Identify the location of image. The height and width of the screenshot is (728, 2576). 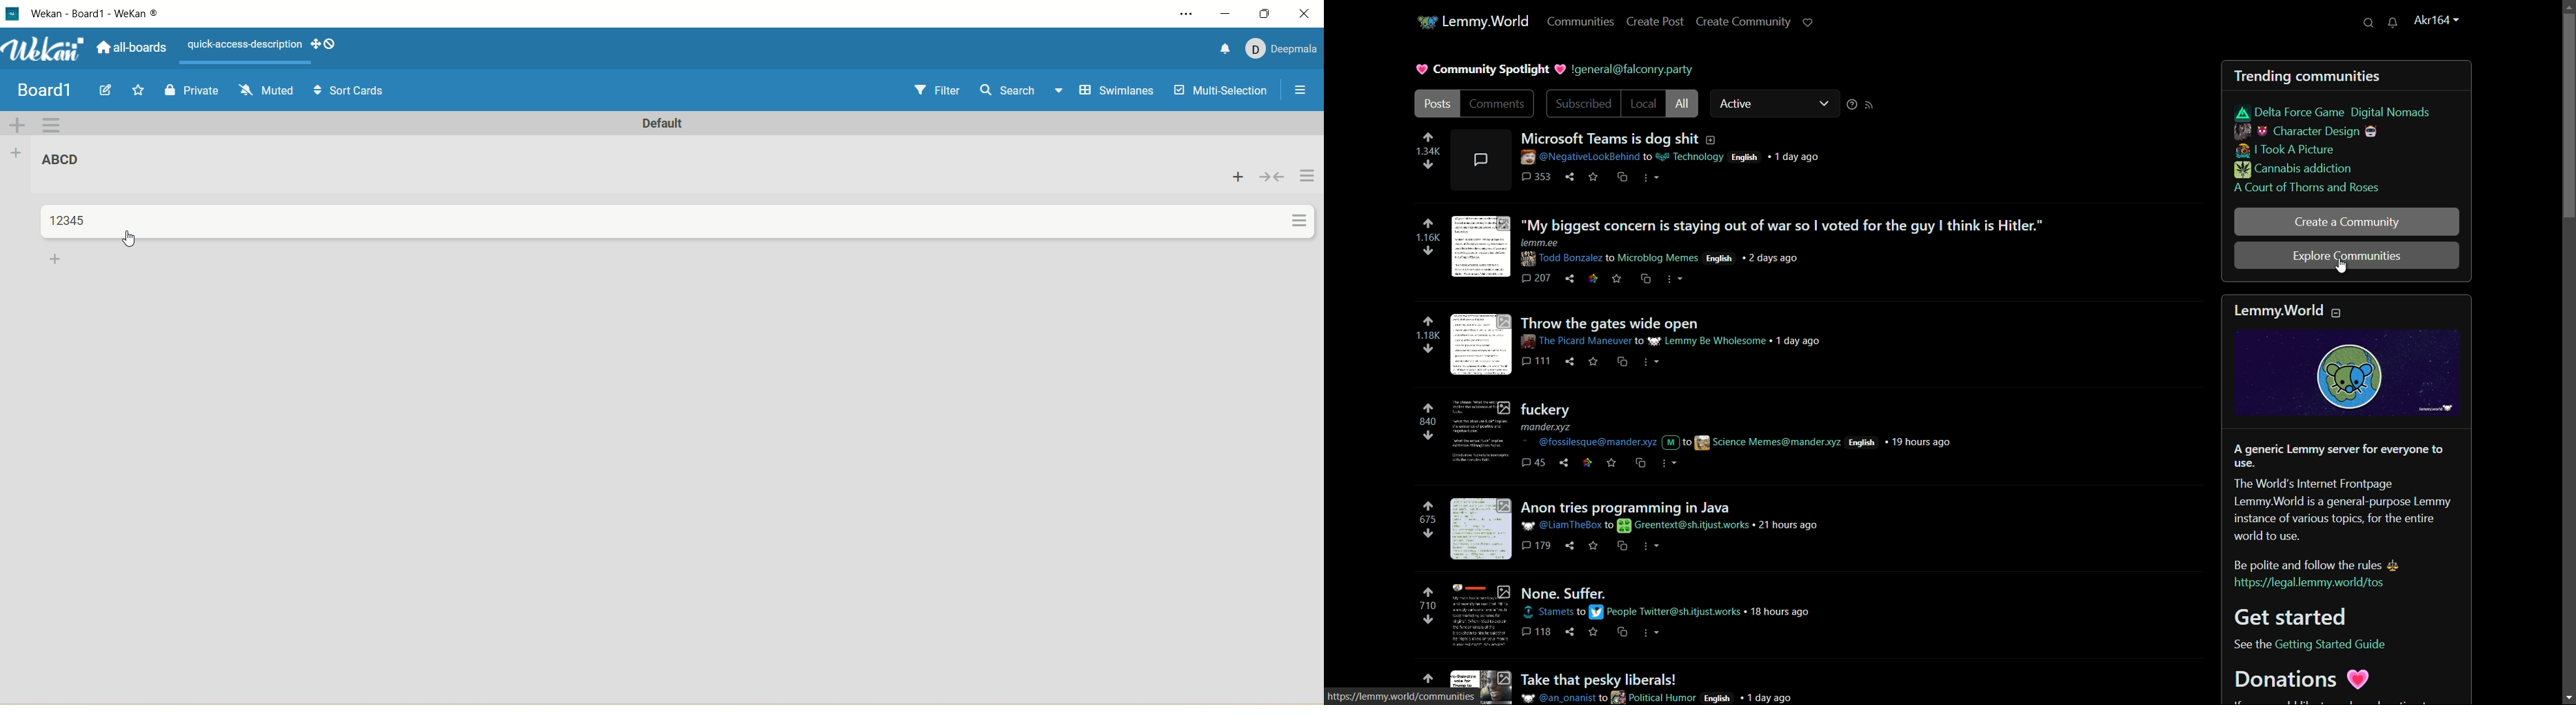
(1482, 434).